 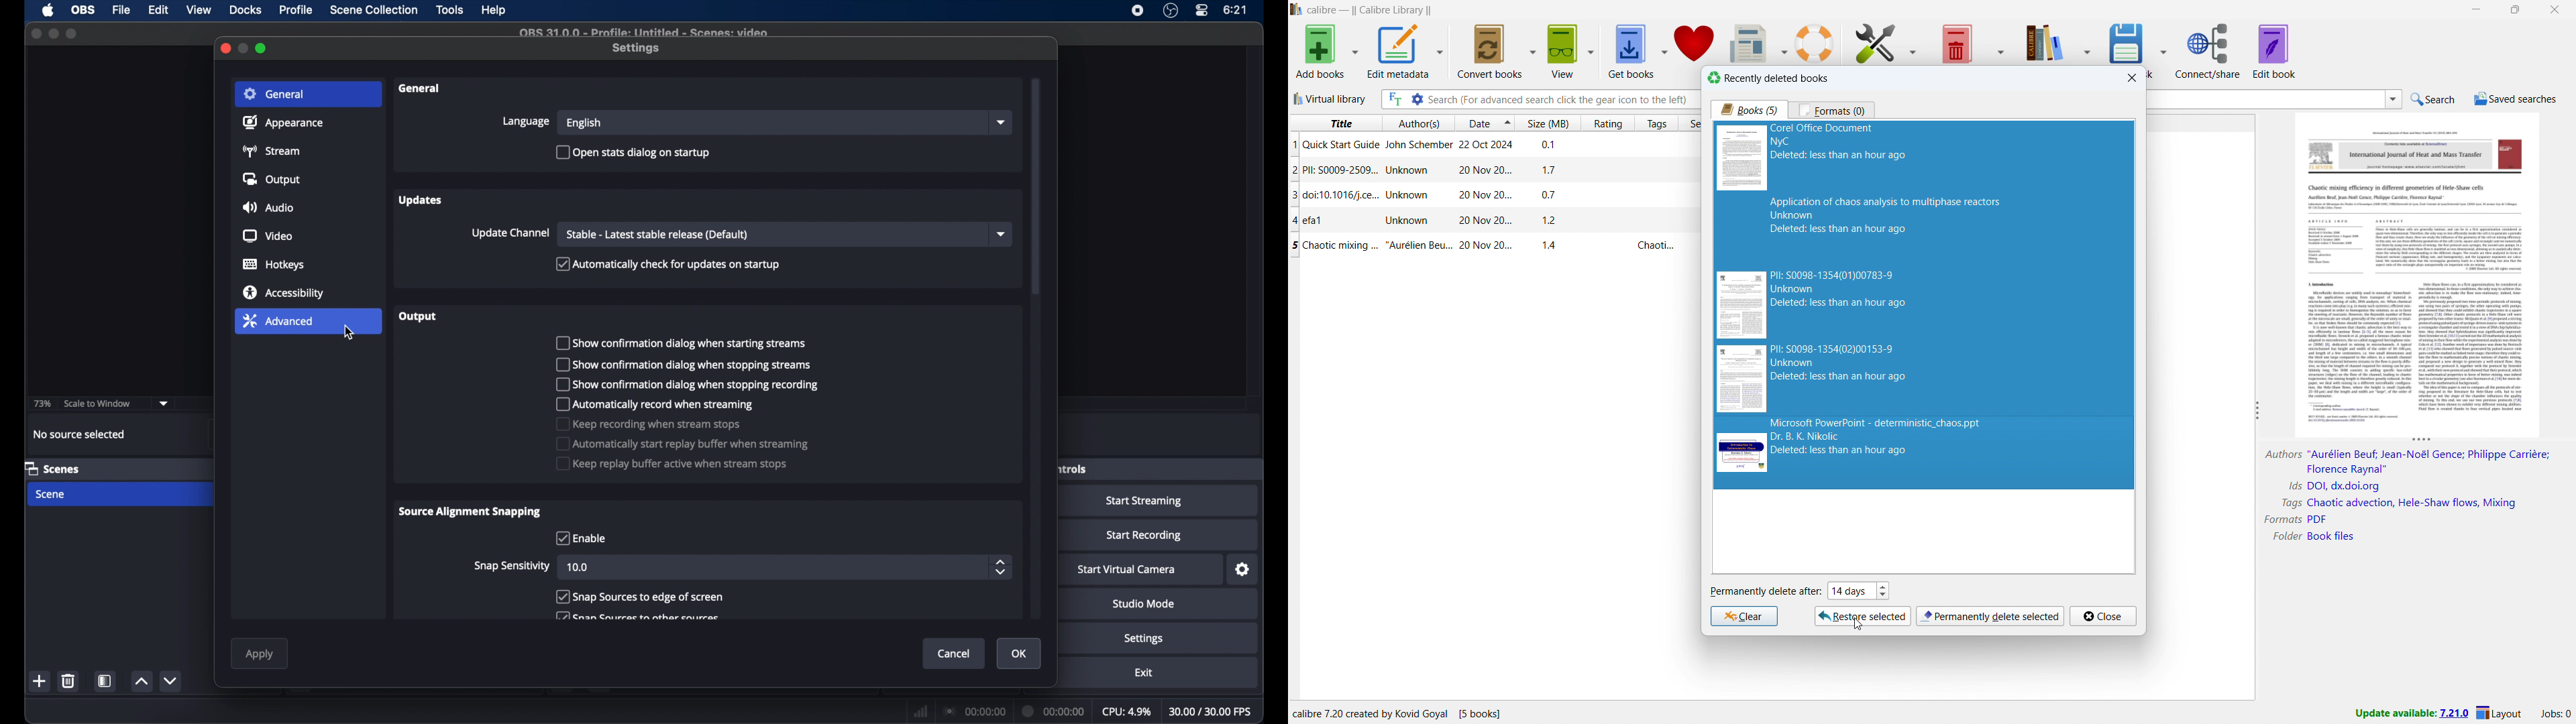 What do you see at coordinates (663, 426) in the screenshot?
I see `Keep recording when stream stops` at bounding box center [663, 426].